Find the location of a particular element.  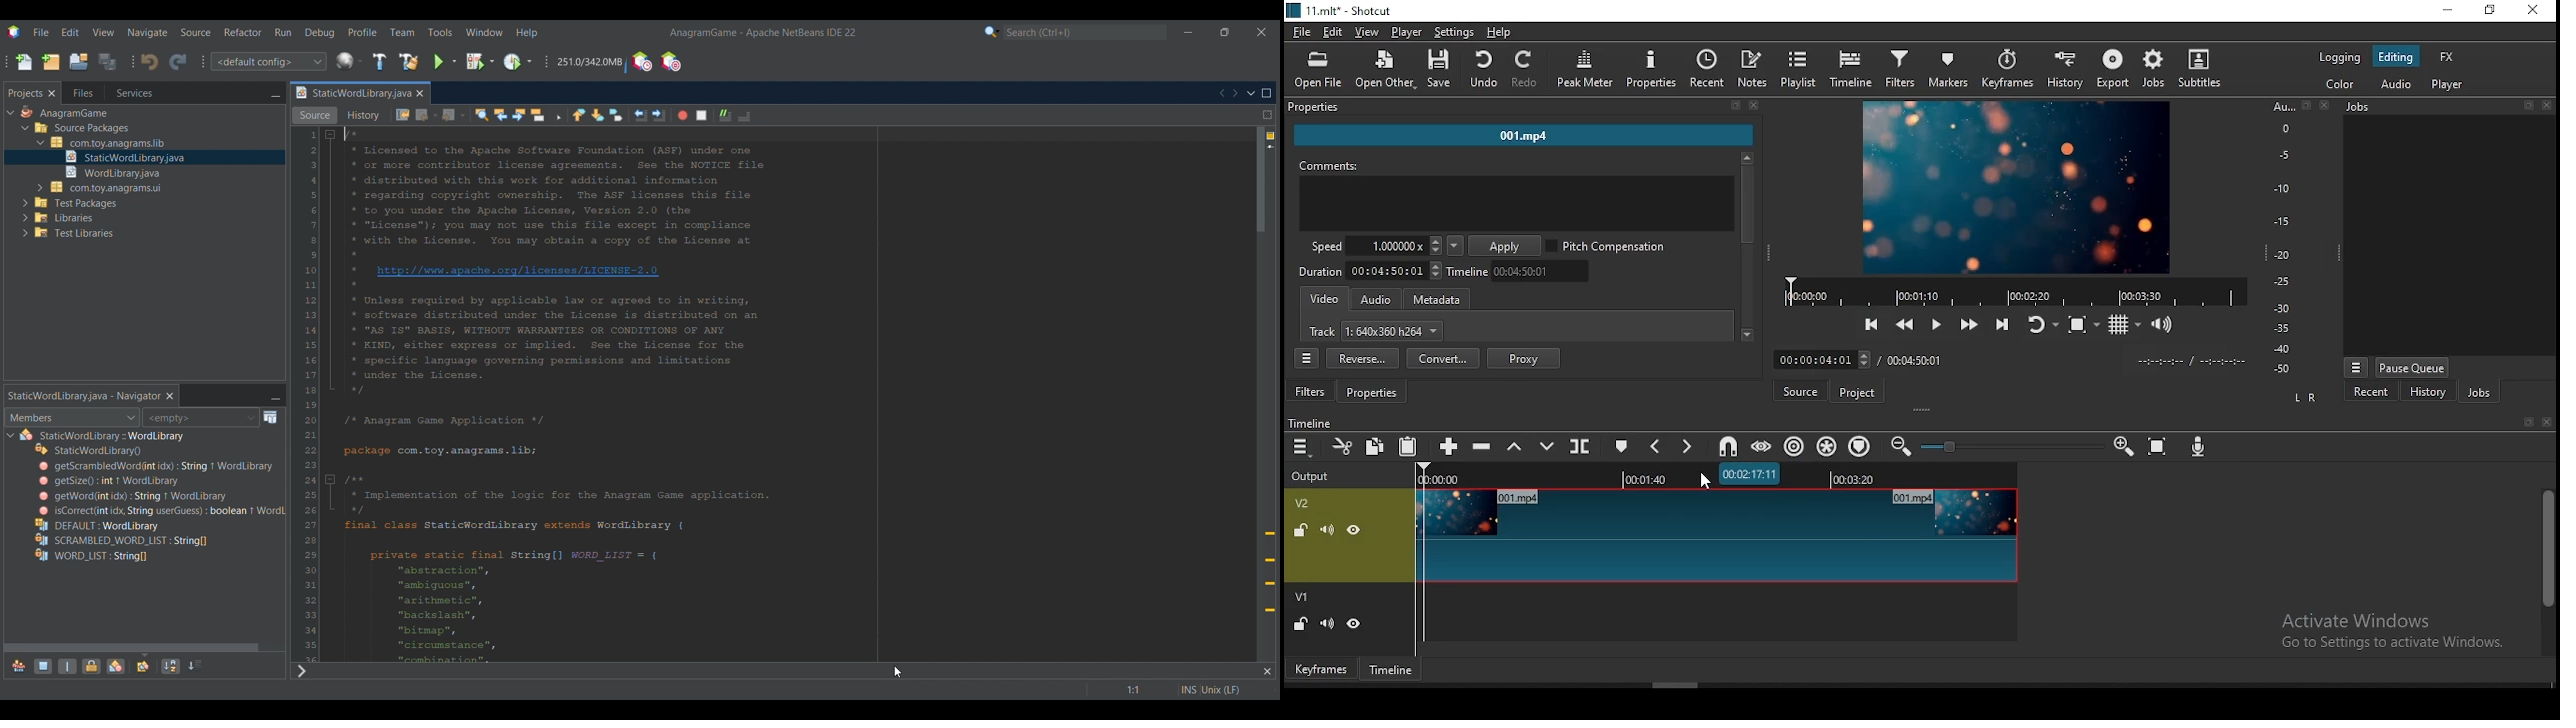

Pause I/O checks is located at coordinates (670, 61).